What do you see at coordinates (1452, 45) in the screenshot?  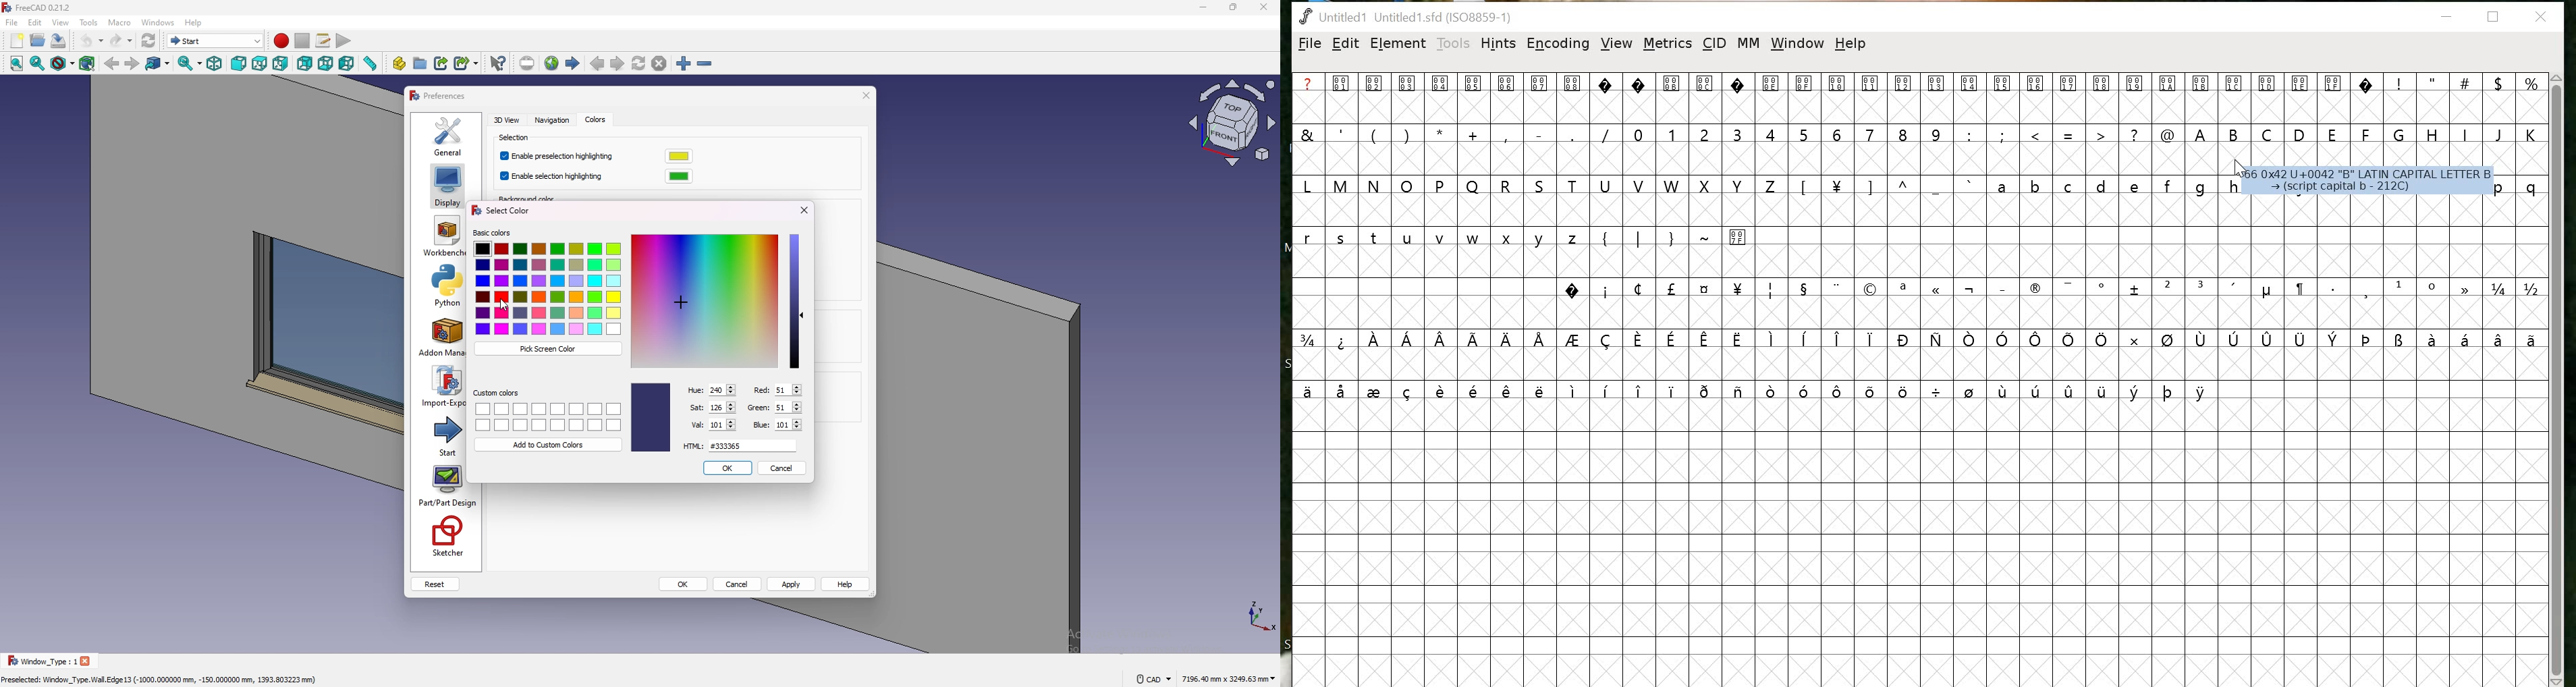 I see `TOOLS` at bounding box center [1452, 45].